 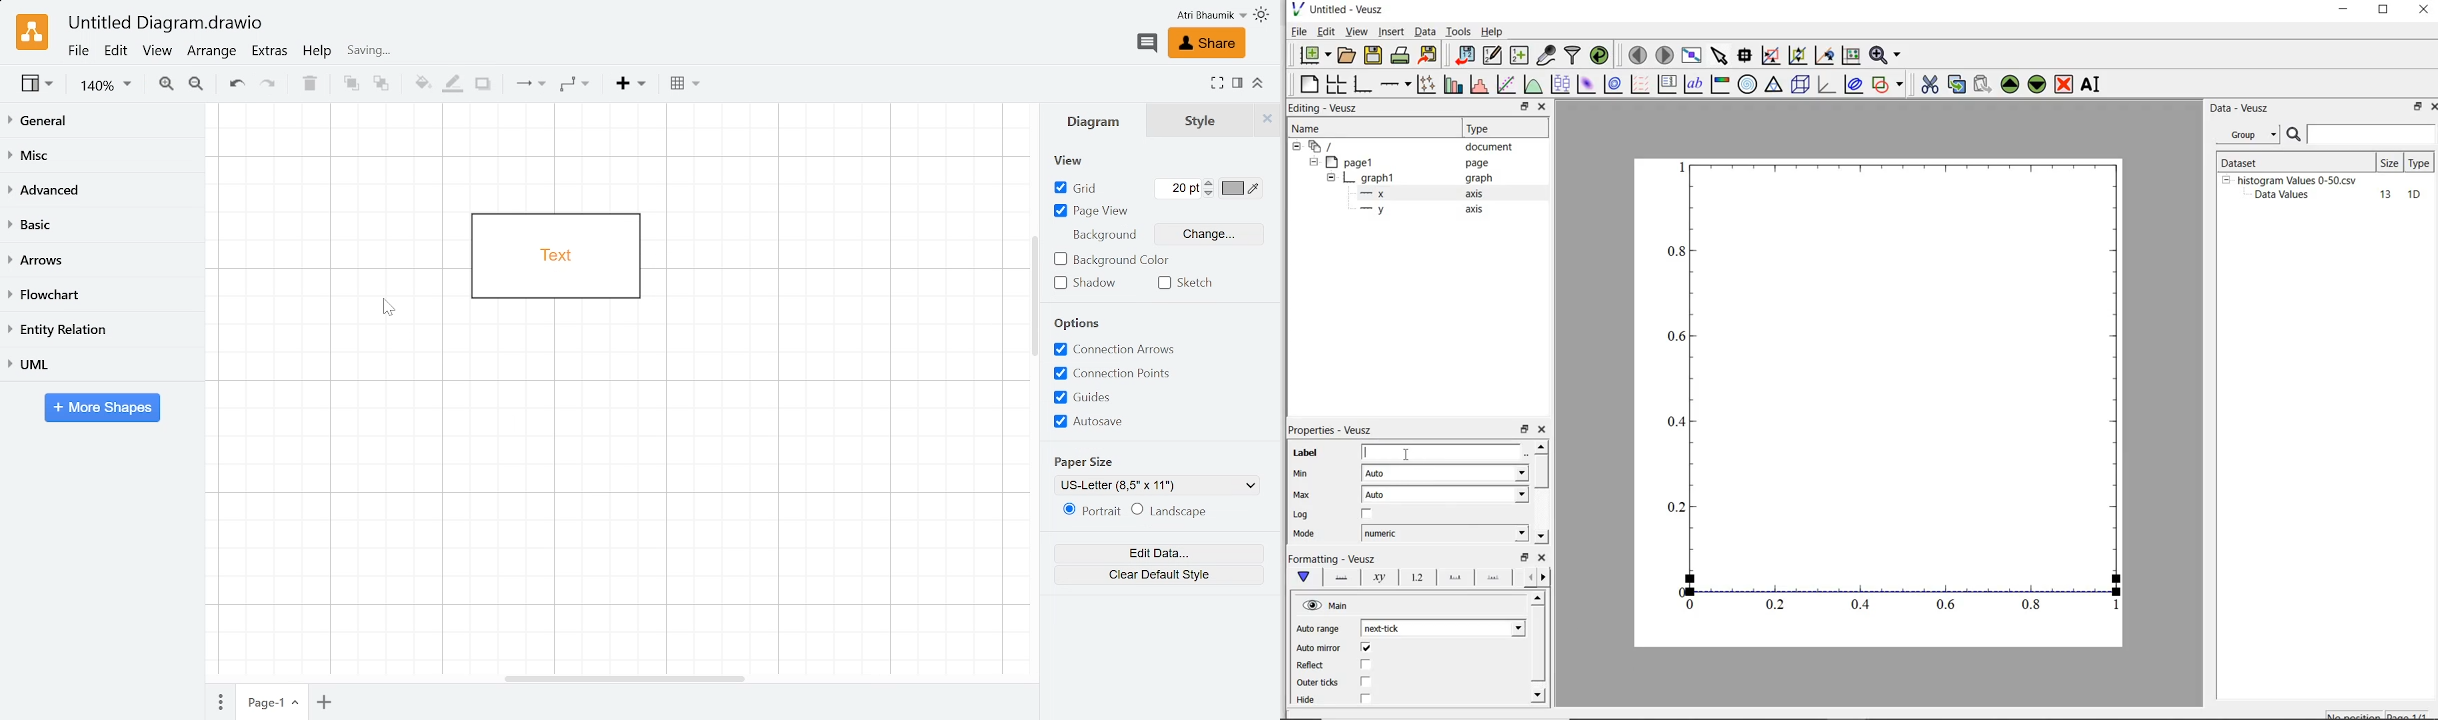 I want to click on Dataset, so click(x=2262, y=161).